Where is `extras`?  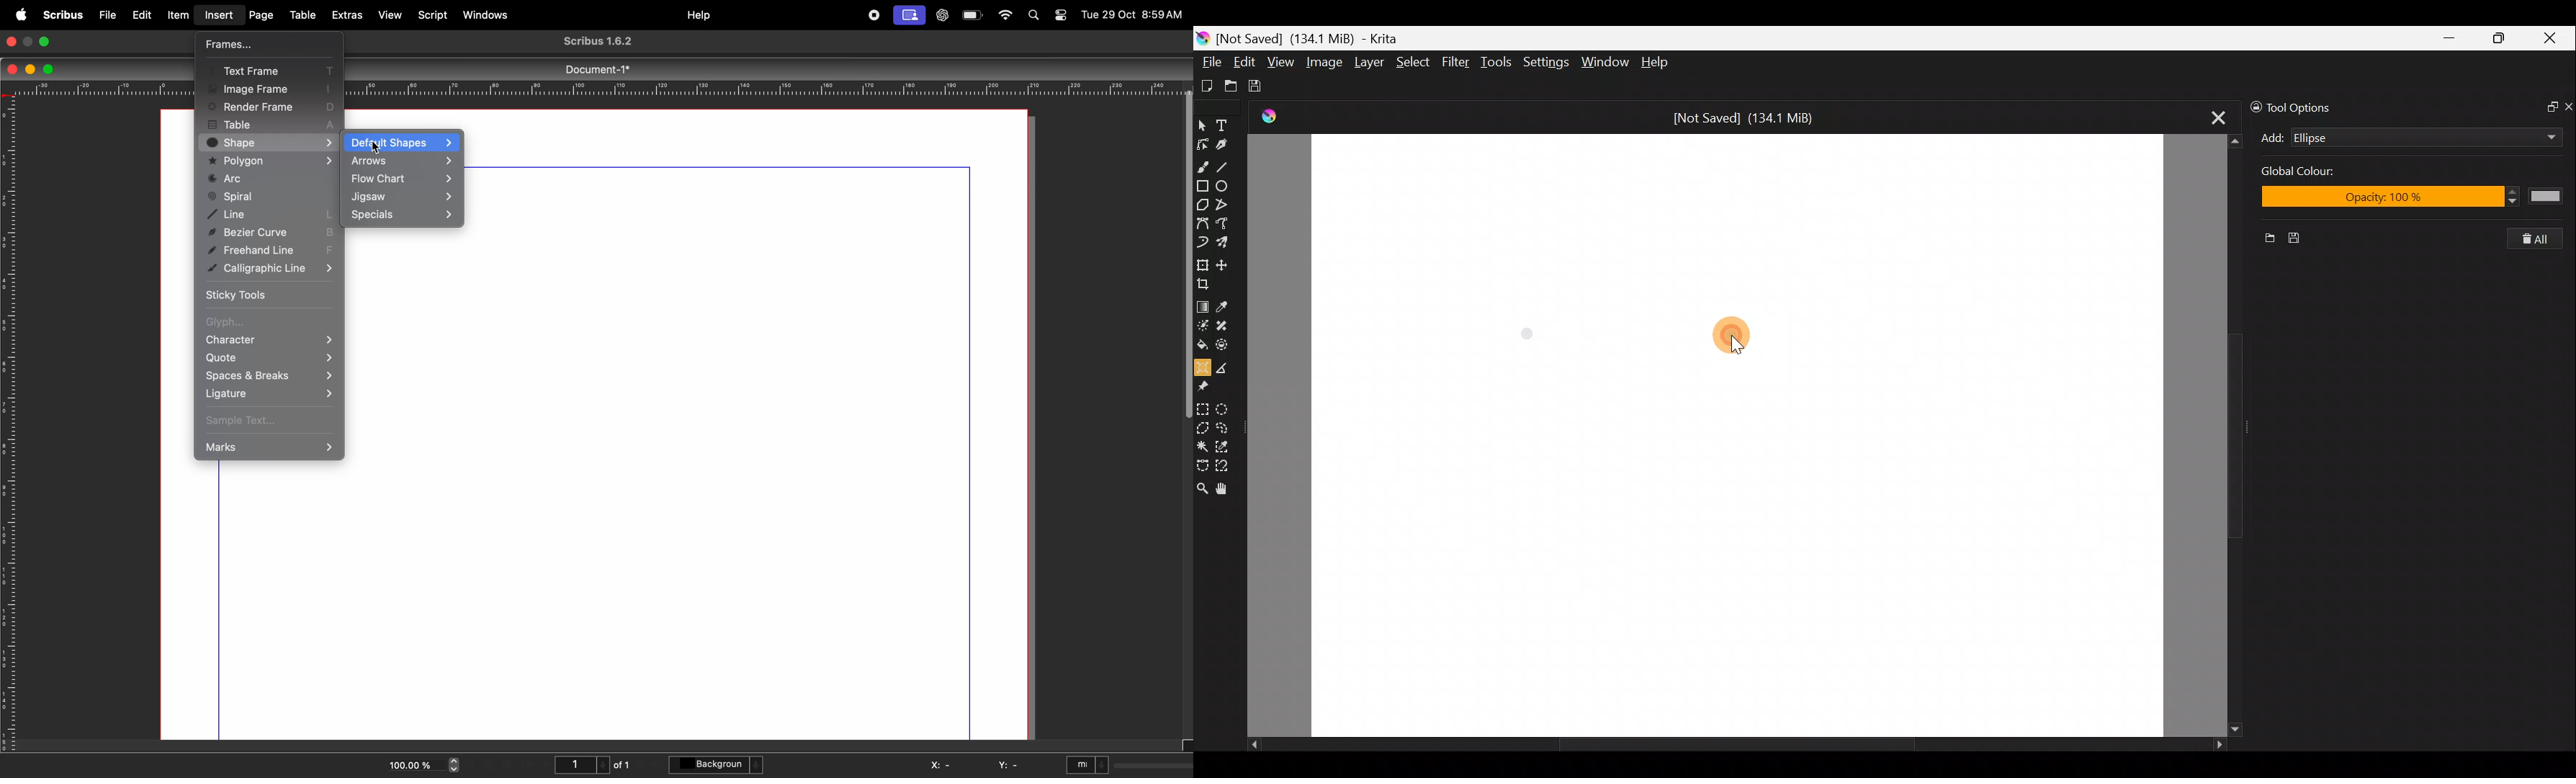 extras is located at coordinates (348, 15).